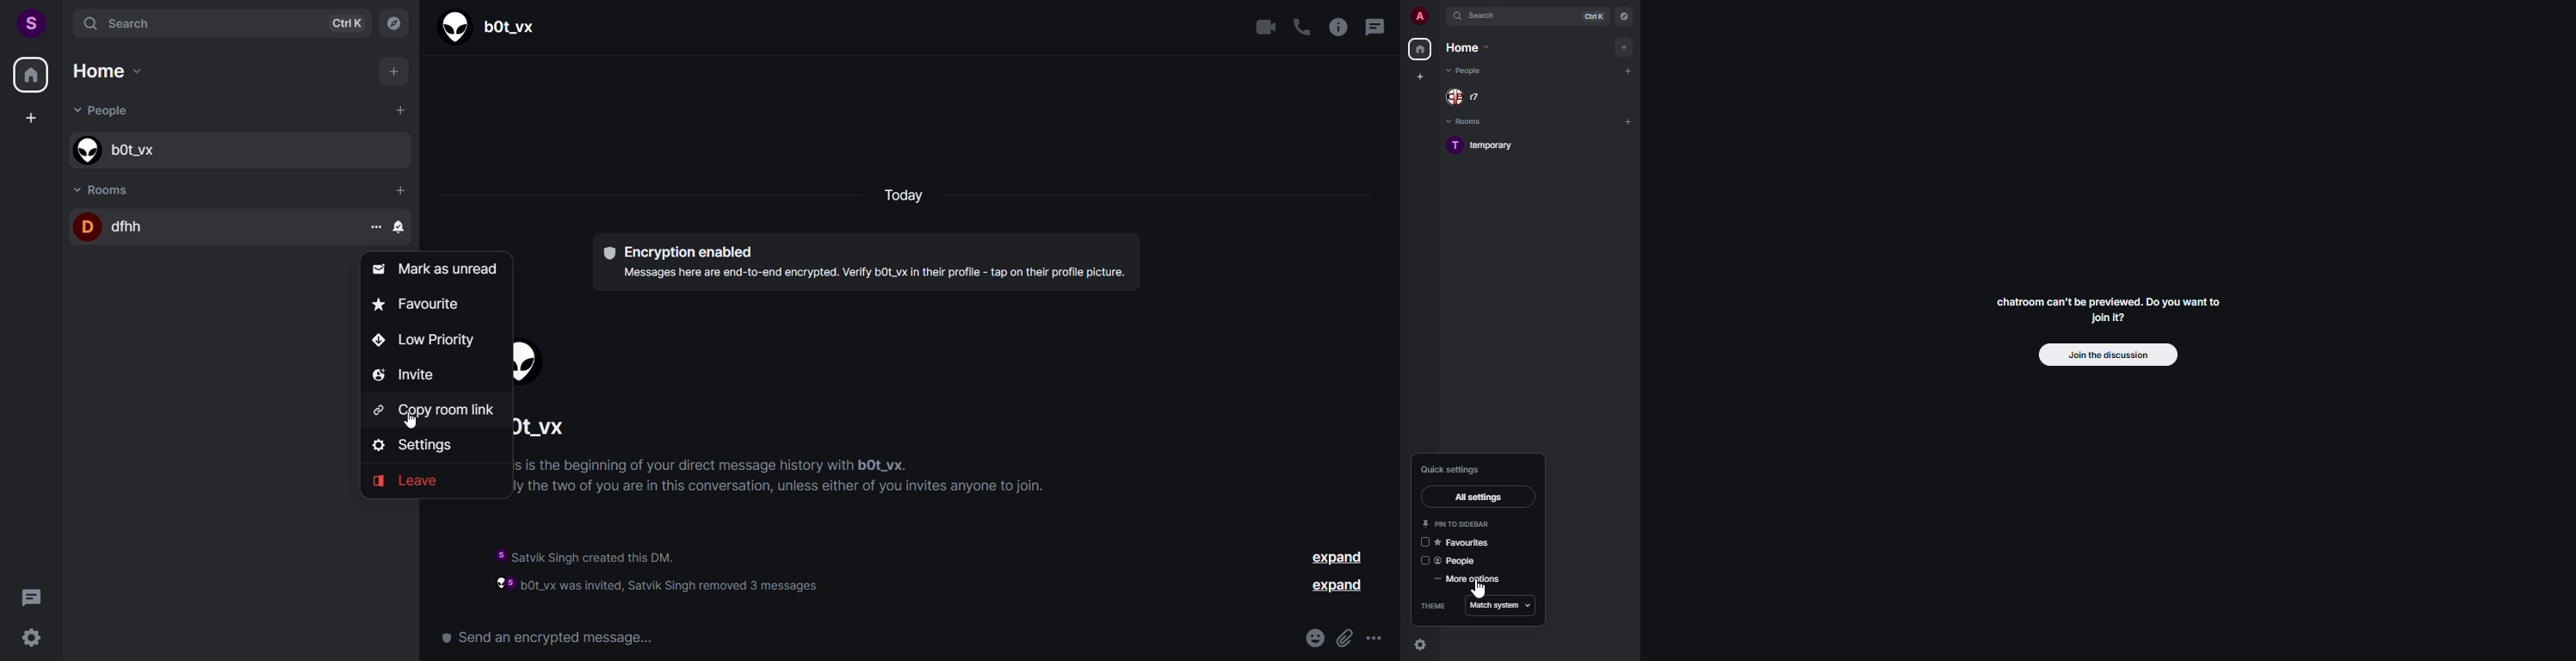 The image size is (2576, 672). What do you see at coordinates (1467, 71) in the screenshot?
I see `people` at bounding box center [1467, 71].